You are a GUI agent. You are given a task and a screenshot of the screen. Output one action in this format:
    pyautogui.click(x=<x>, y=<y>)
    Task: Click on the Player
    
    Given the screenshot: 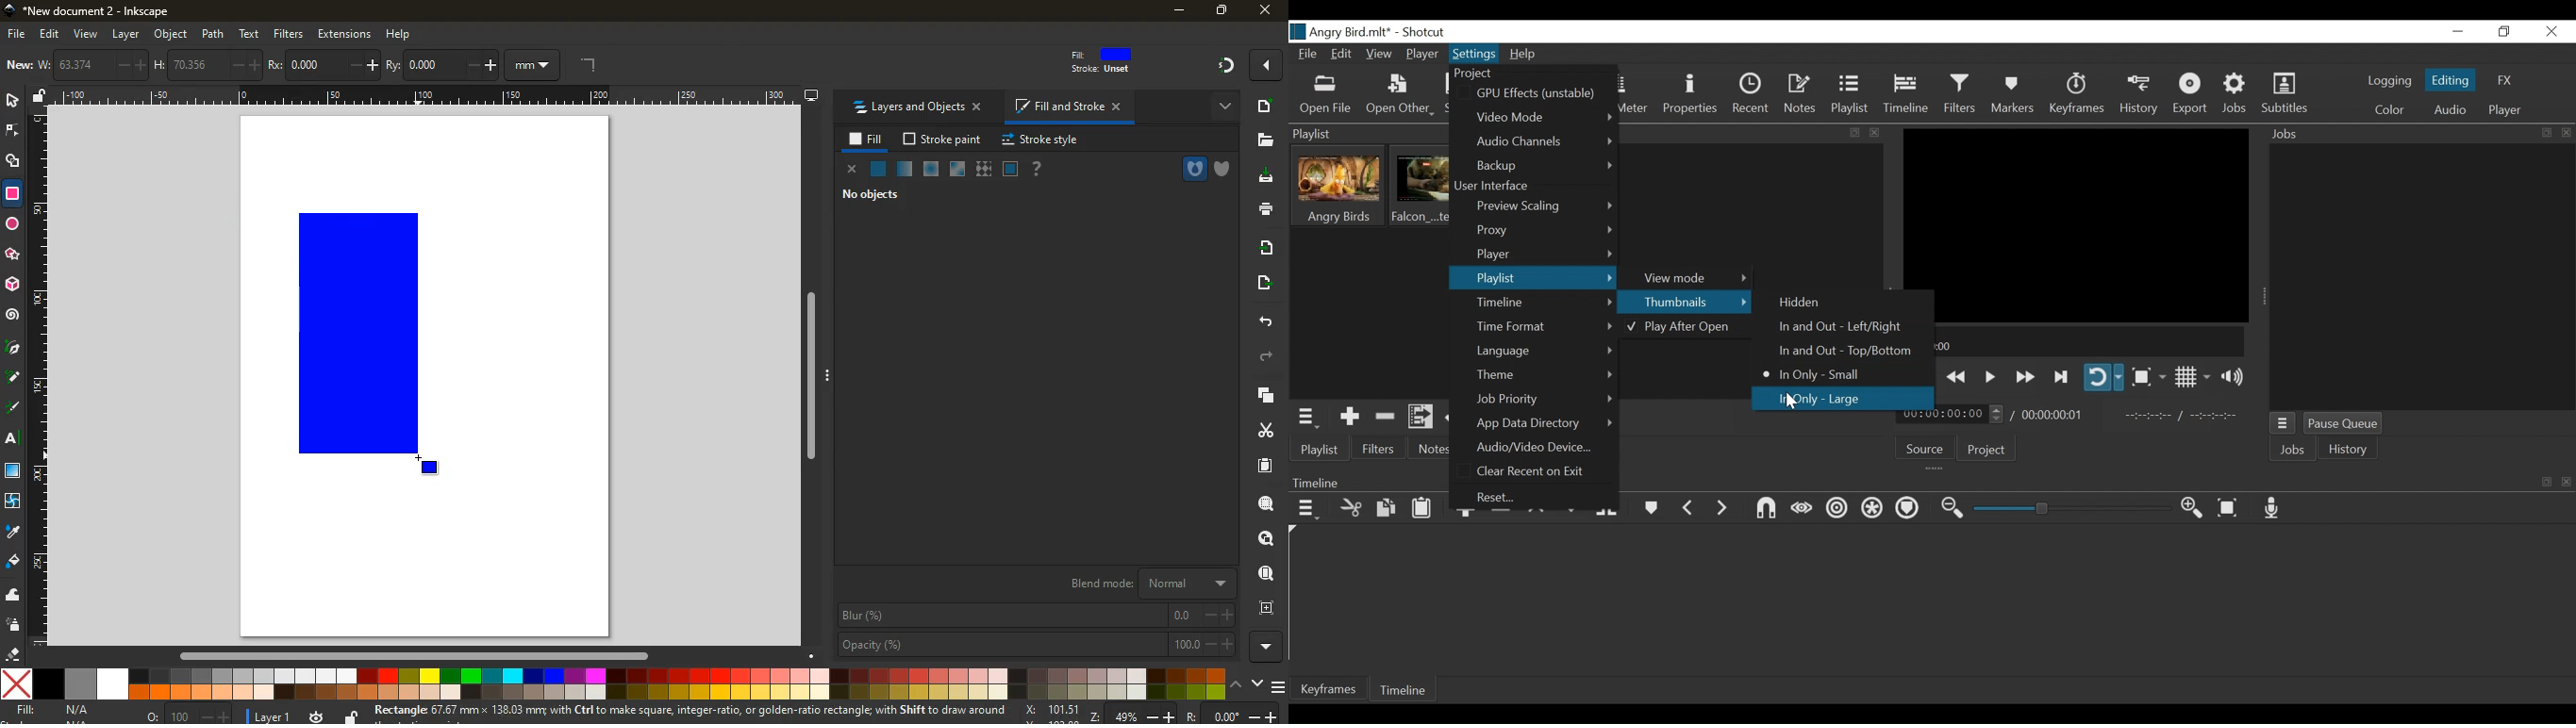 What is the action you would take?
    pyautogui.click(x=1545, y=253)
    